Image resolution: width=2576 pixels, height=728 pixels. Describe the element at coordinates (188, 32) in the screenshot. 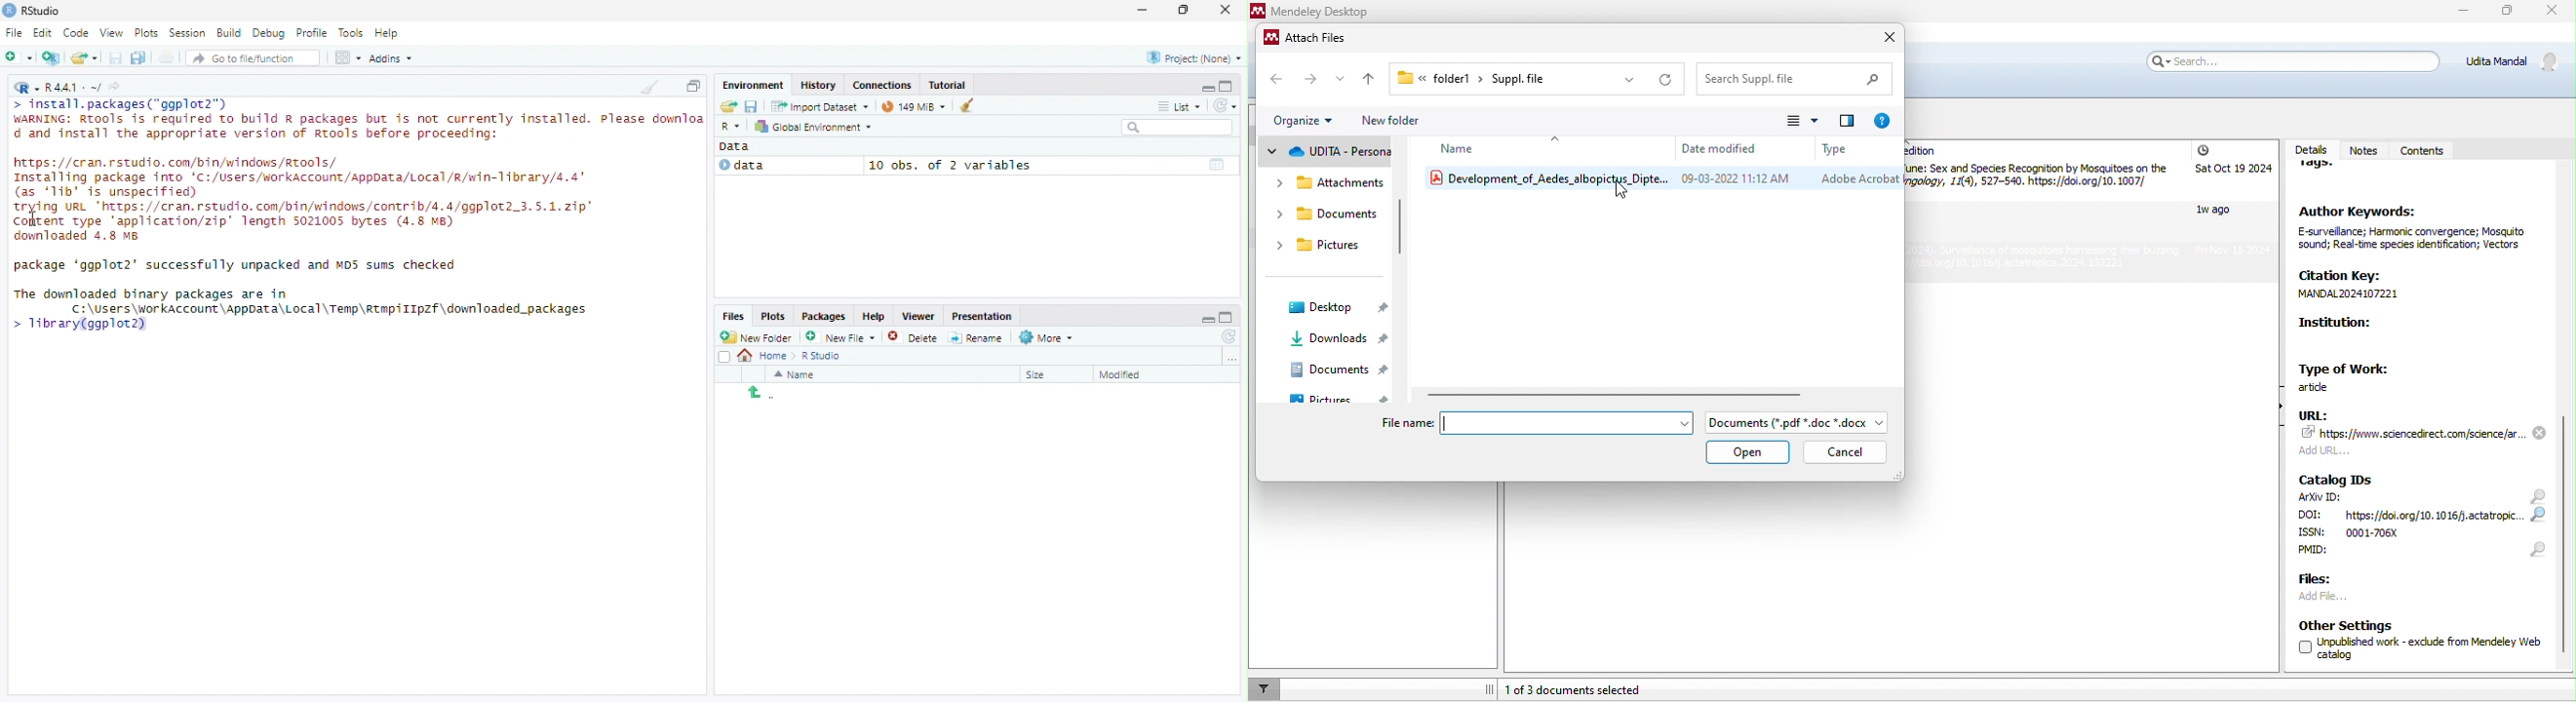

I see `Session` at that location.